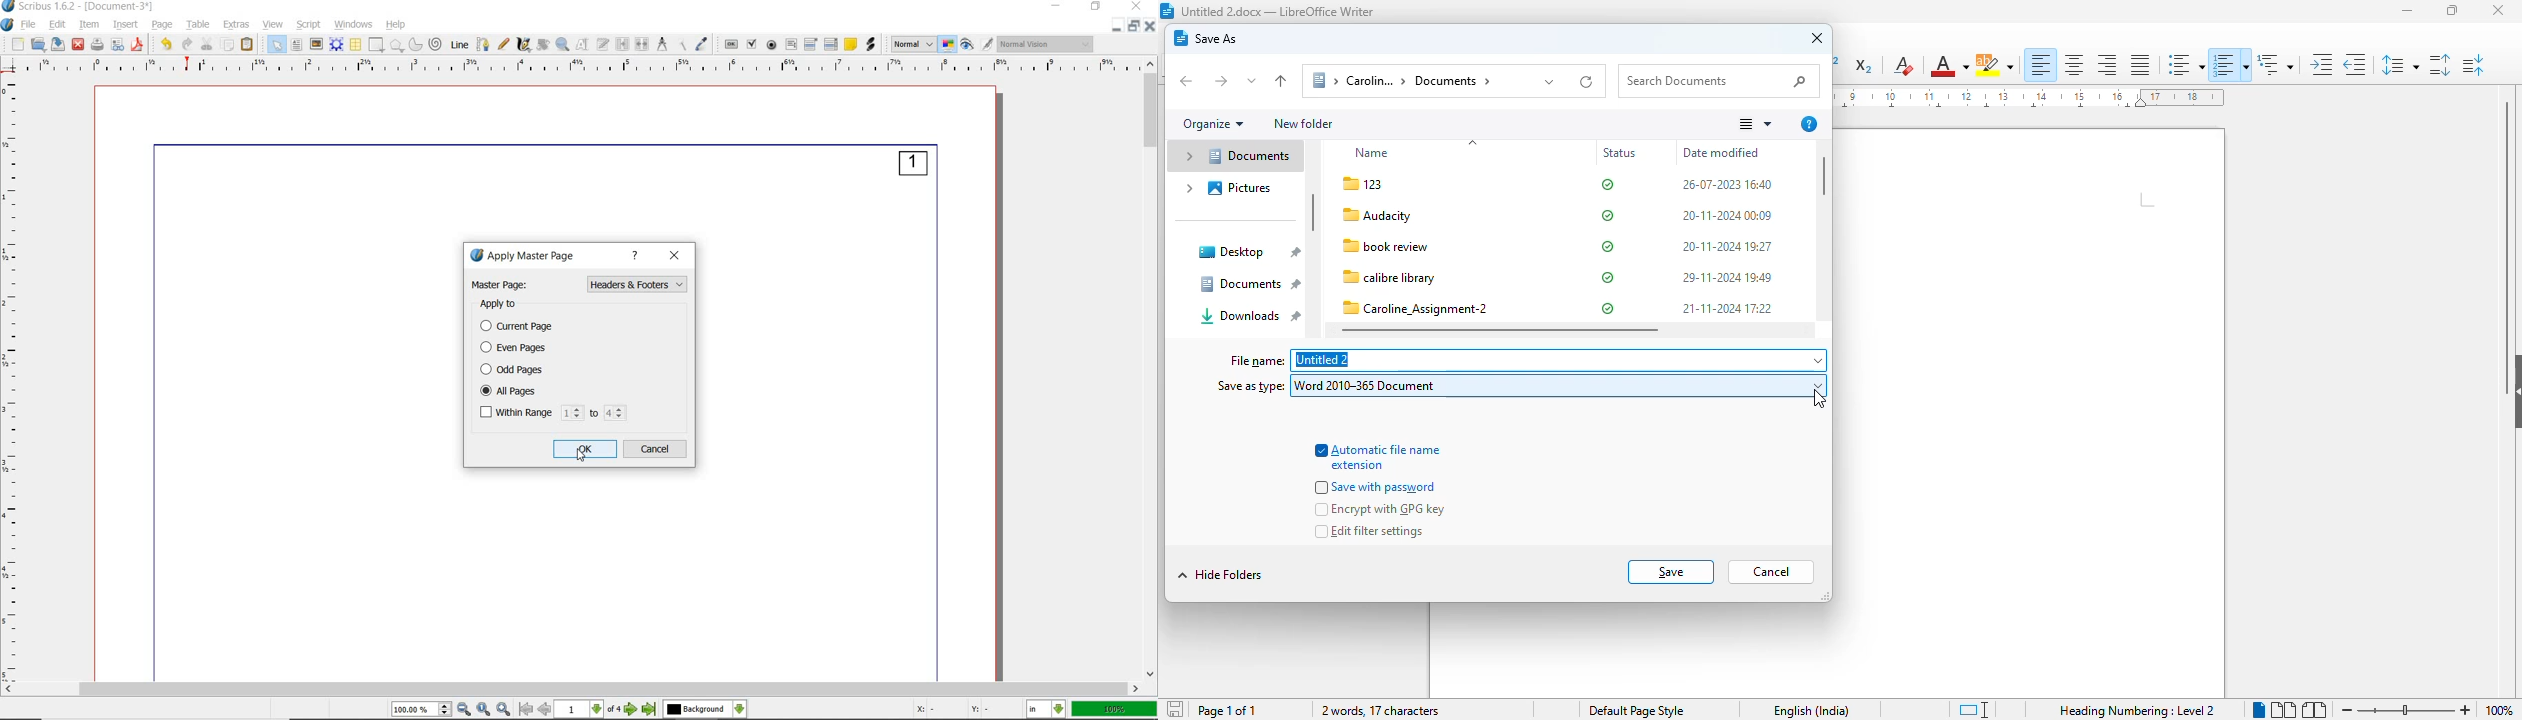 Image resolution: width=2548 pixels, height=728 pixels. What do you see at coordinates (1213, 124) in the screenshot?
I see `organize` at bounding box center [1213, 124].